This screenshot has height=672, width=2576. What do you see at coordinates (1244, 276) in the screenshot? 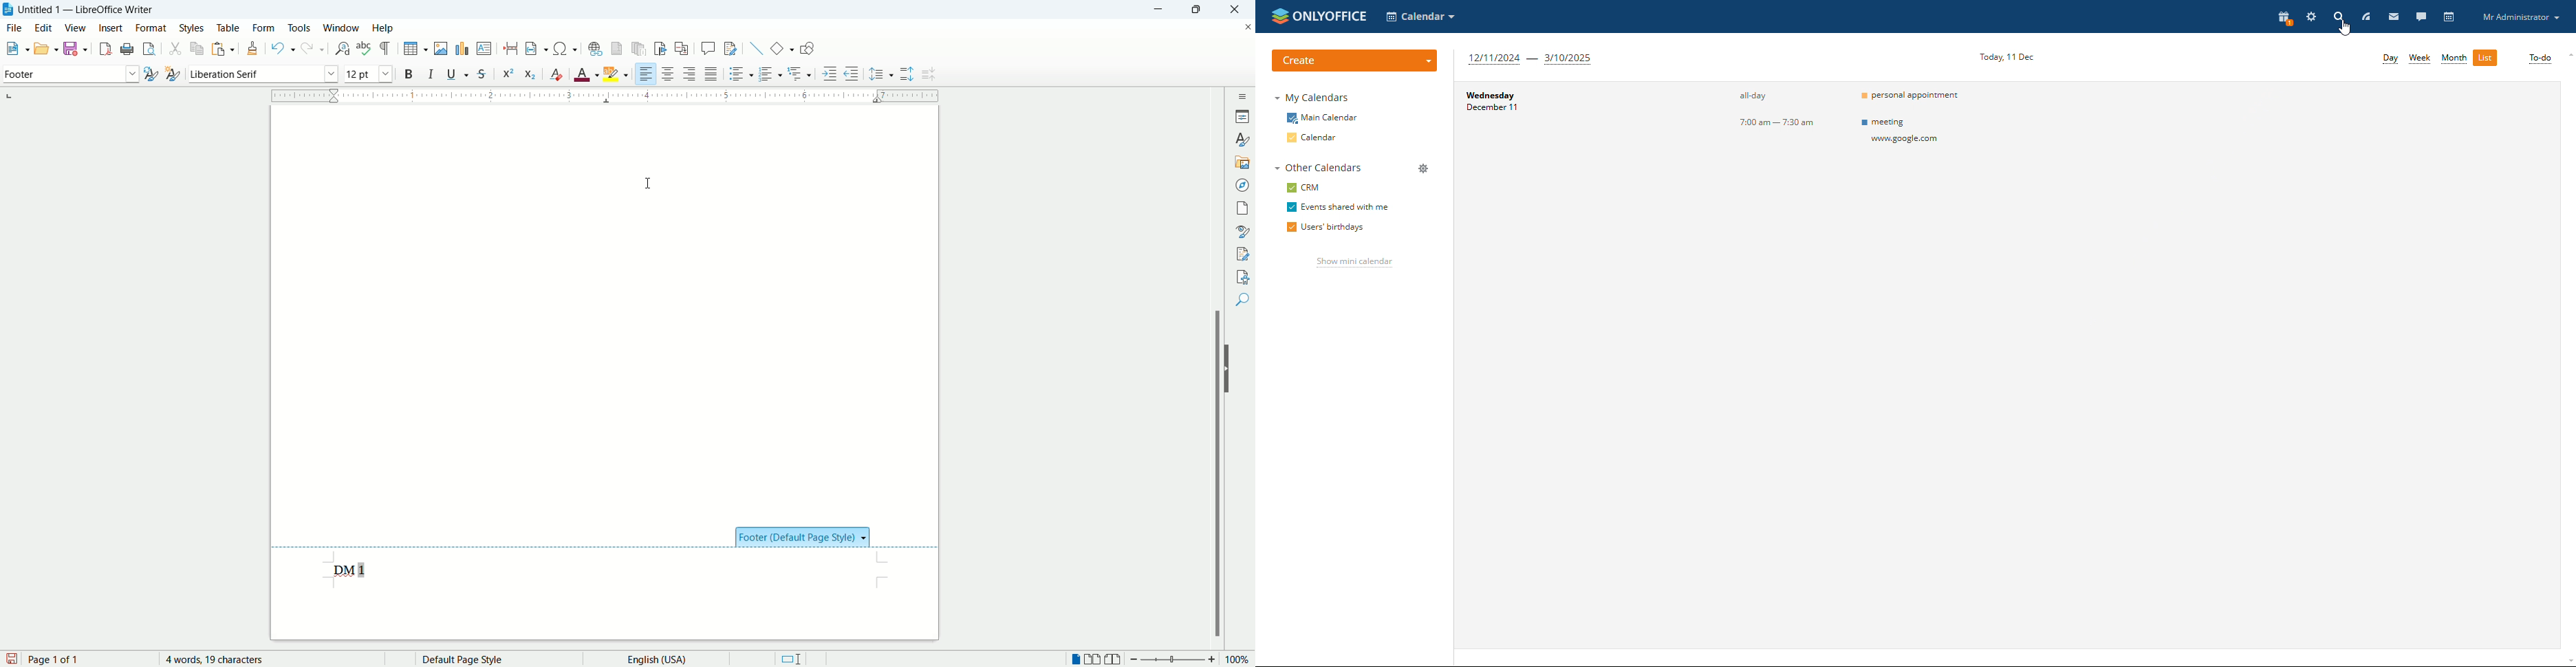
I see `accessibility check` at bounding box center [1244, 276].